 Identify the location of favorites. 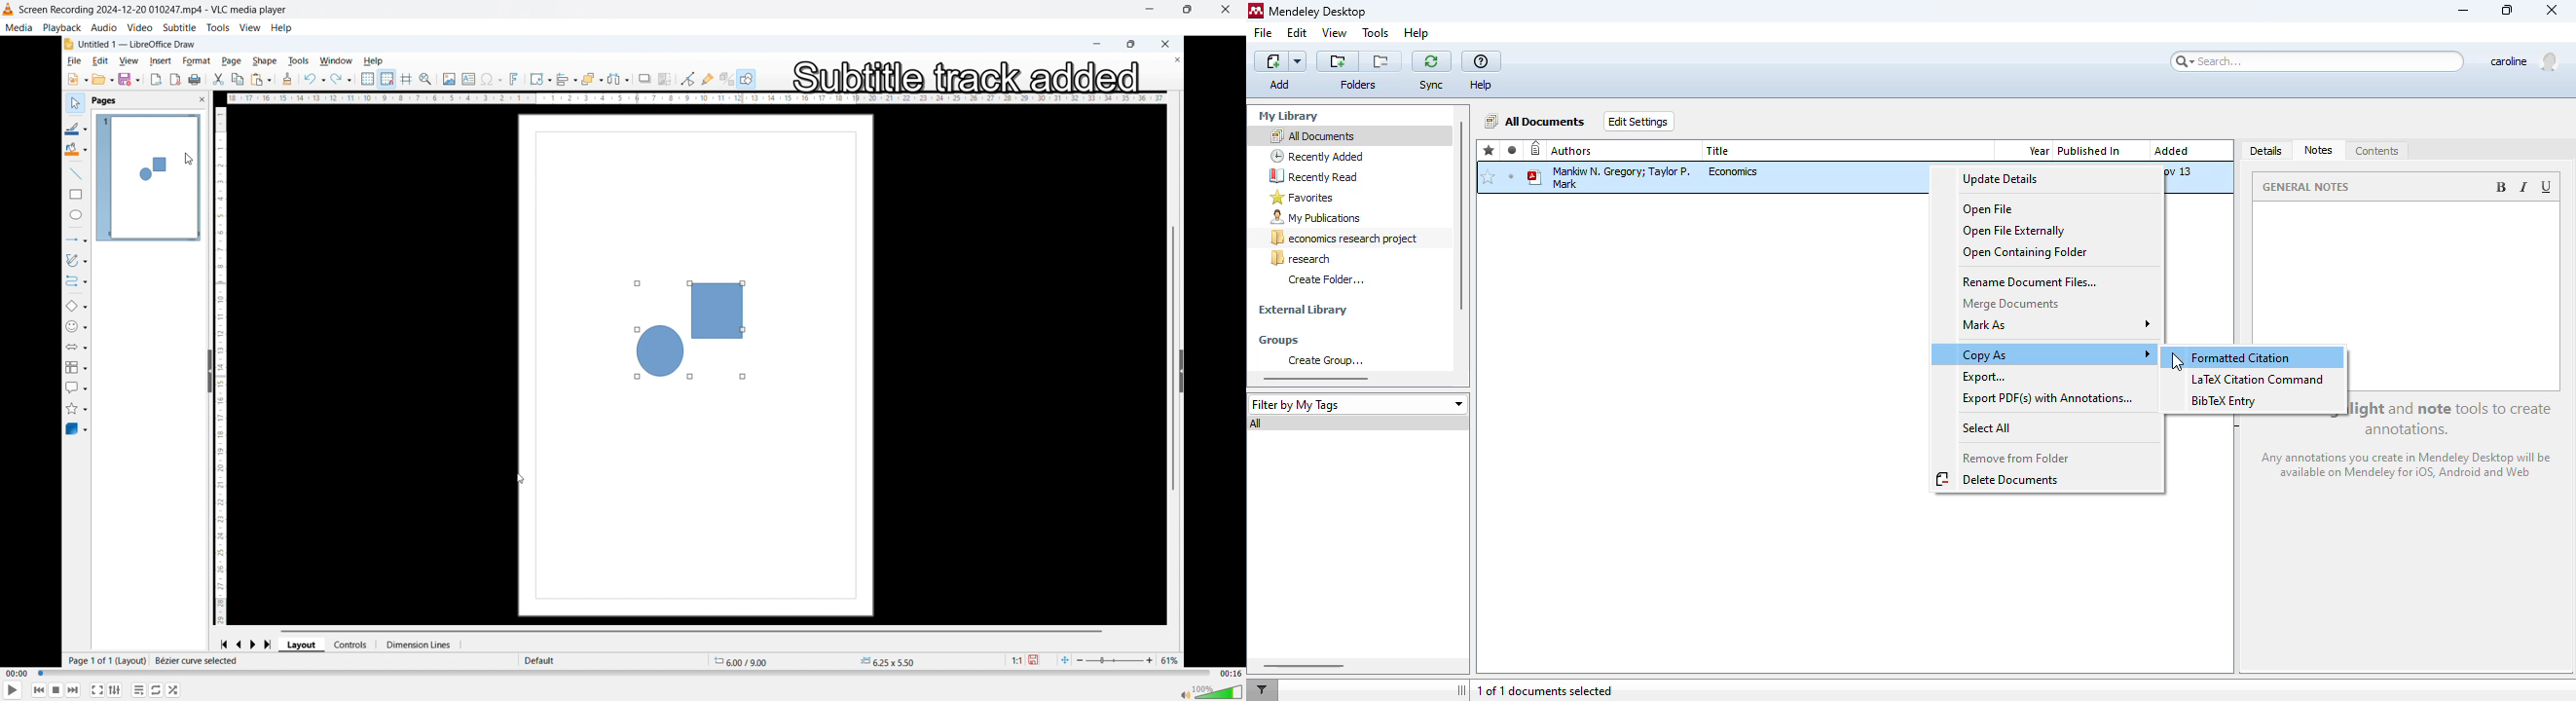
(1490, 151).